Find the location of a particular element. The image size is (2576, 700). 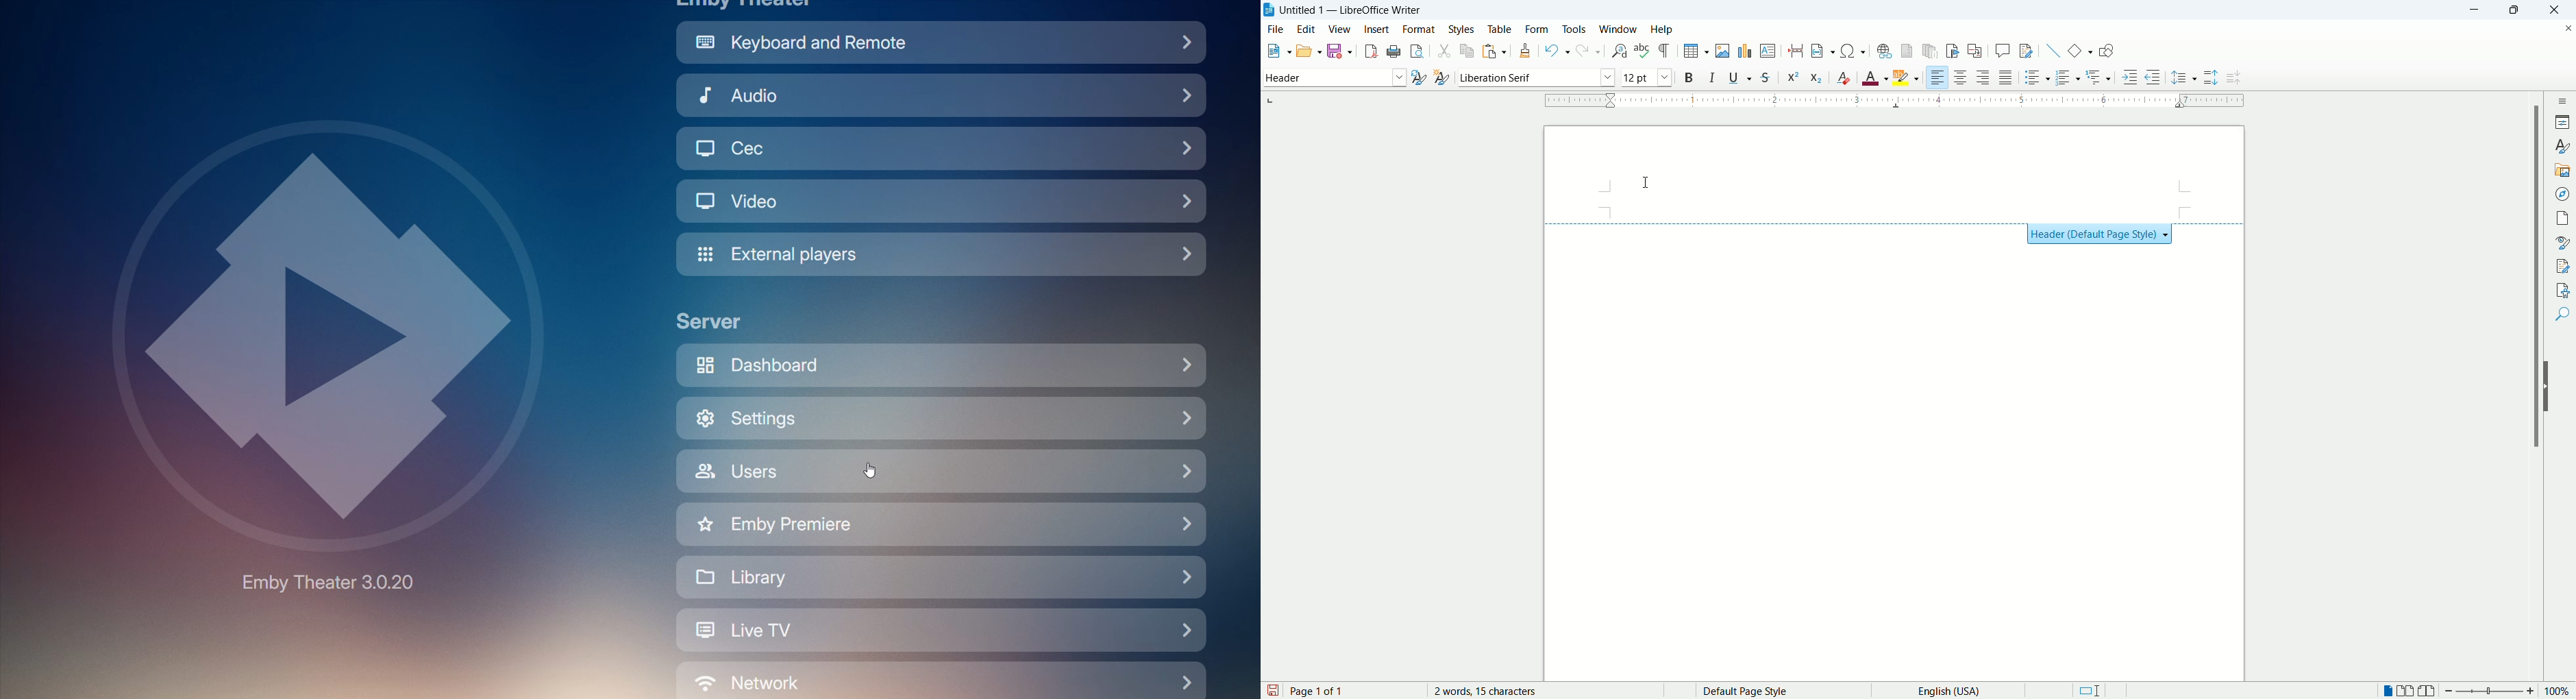

update style is located at coordinates (1419, 77).